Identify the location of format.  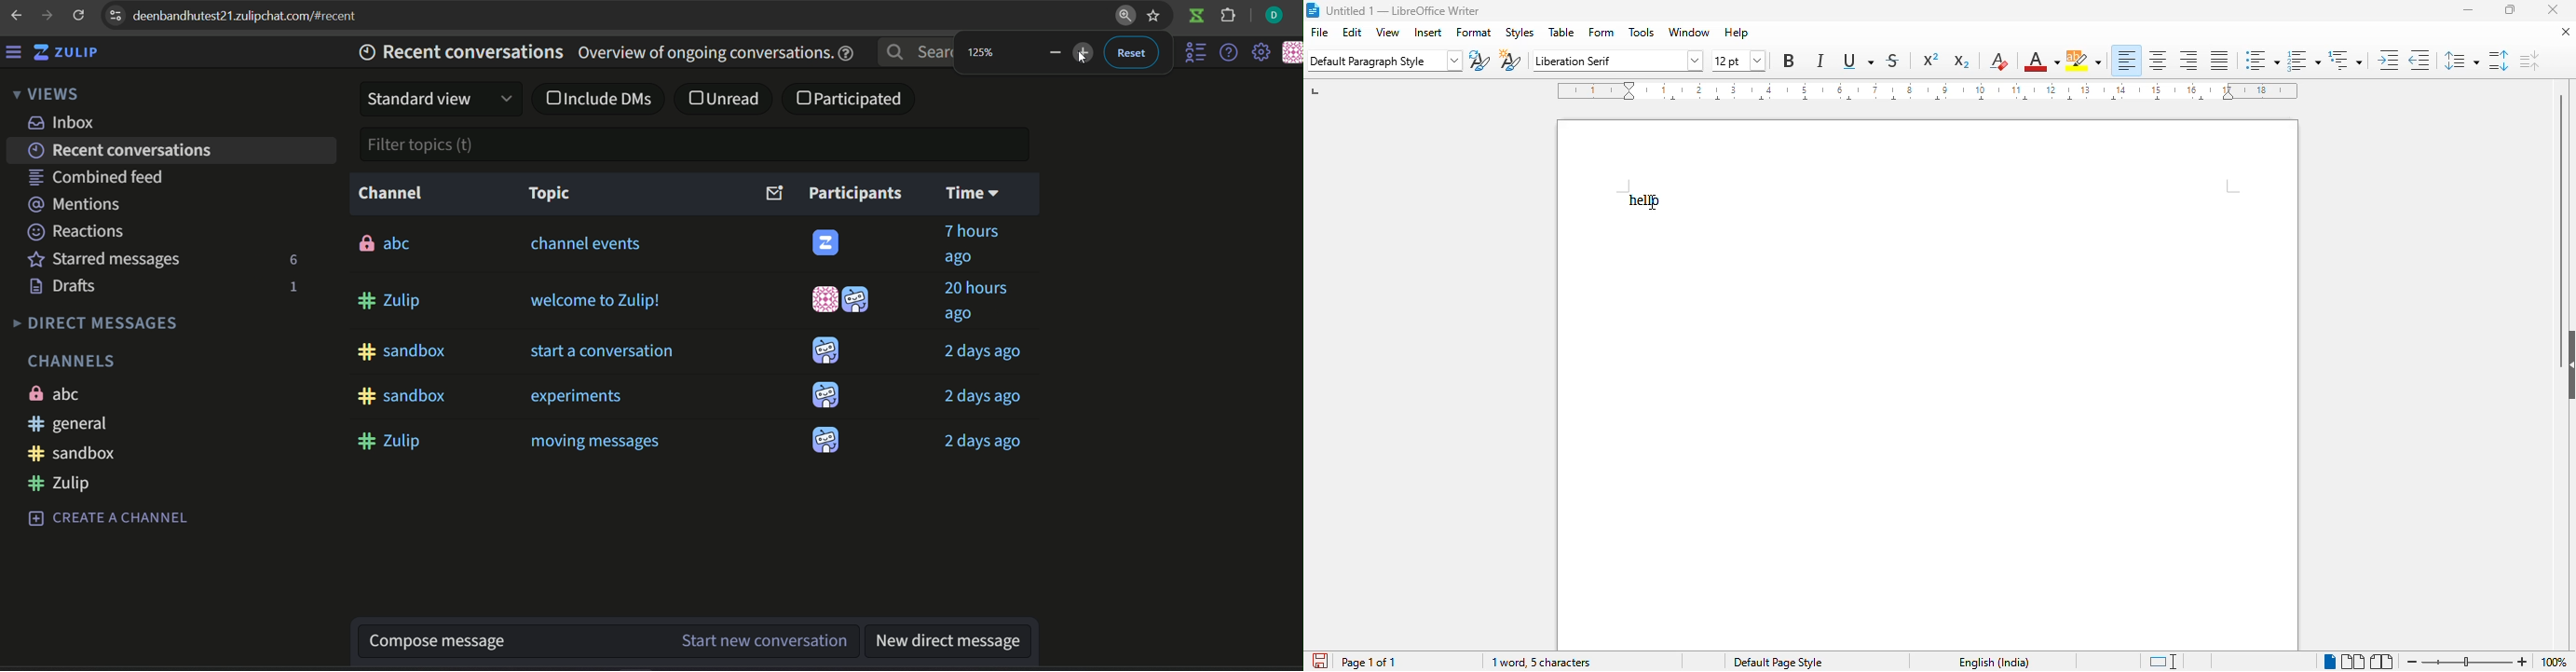
(1474, 32).